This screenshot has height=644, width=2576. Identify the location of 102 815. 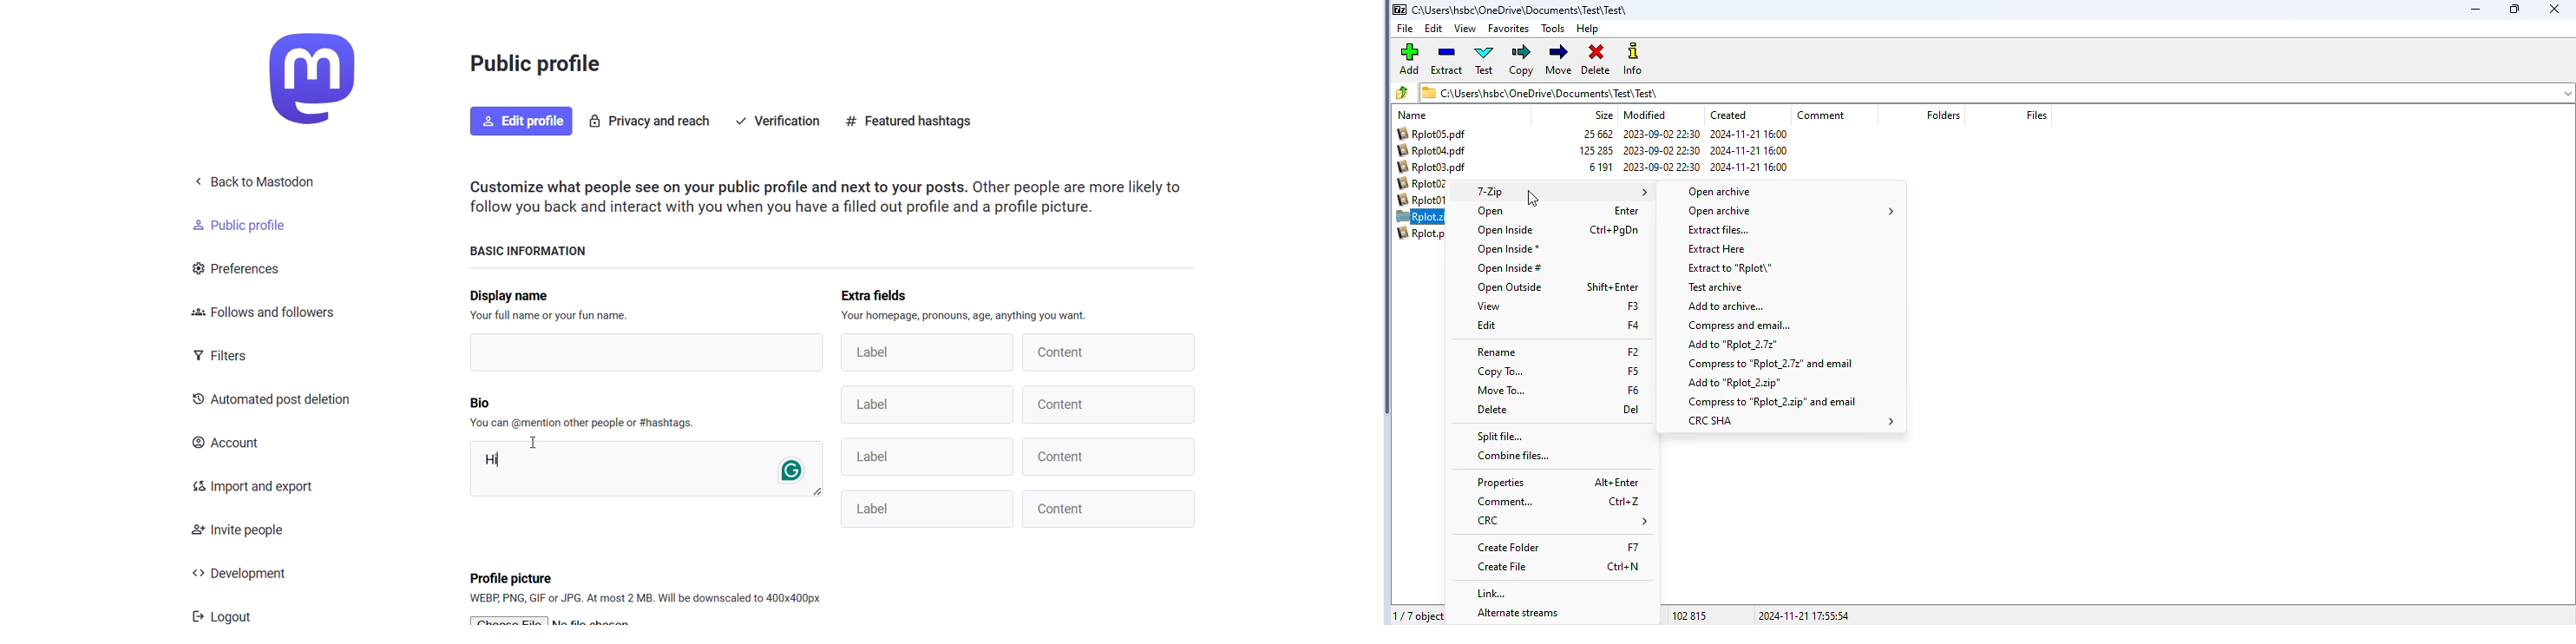
(1689, 615).